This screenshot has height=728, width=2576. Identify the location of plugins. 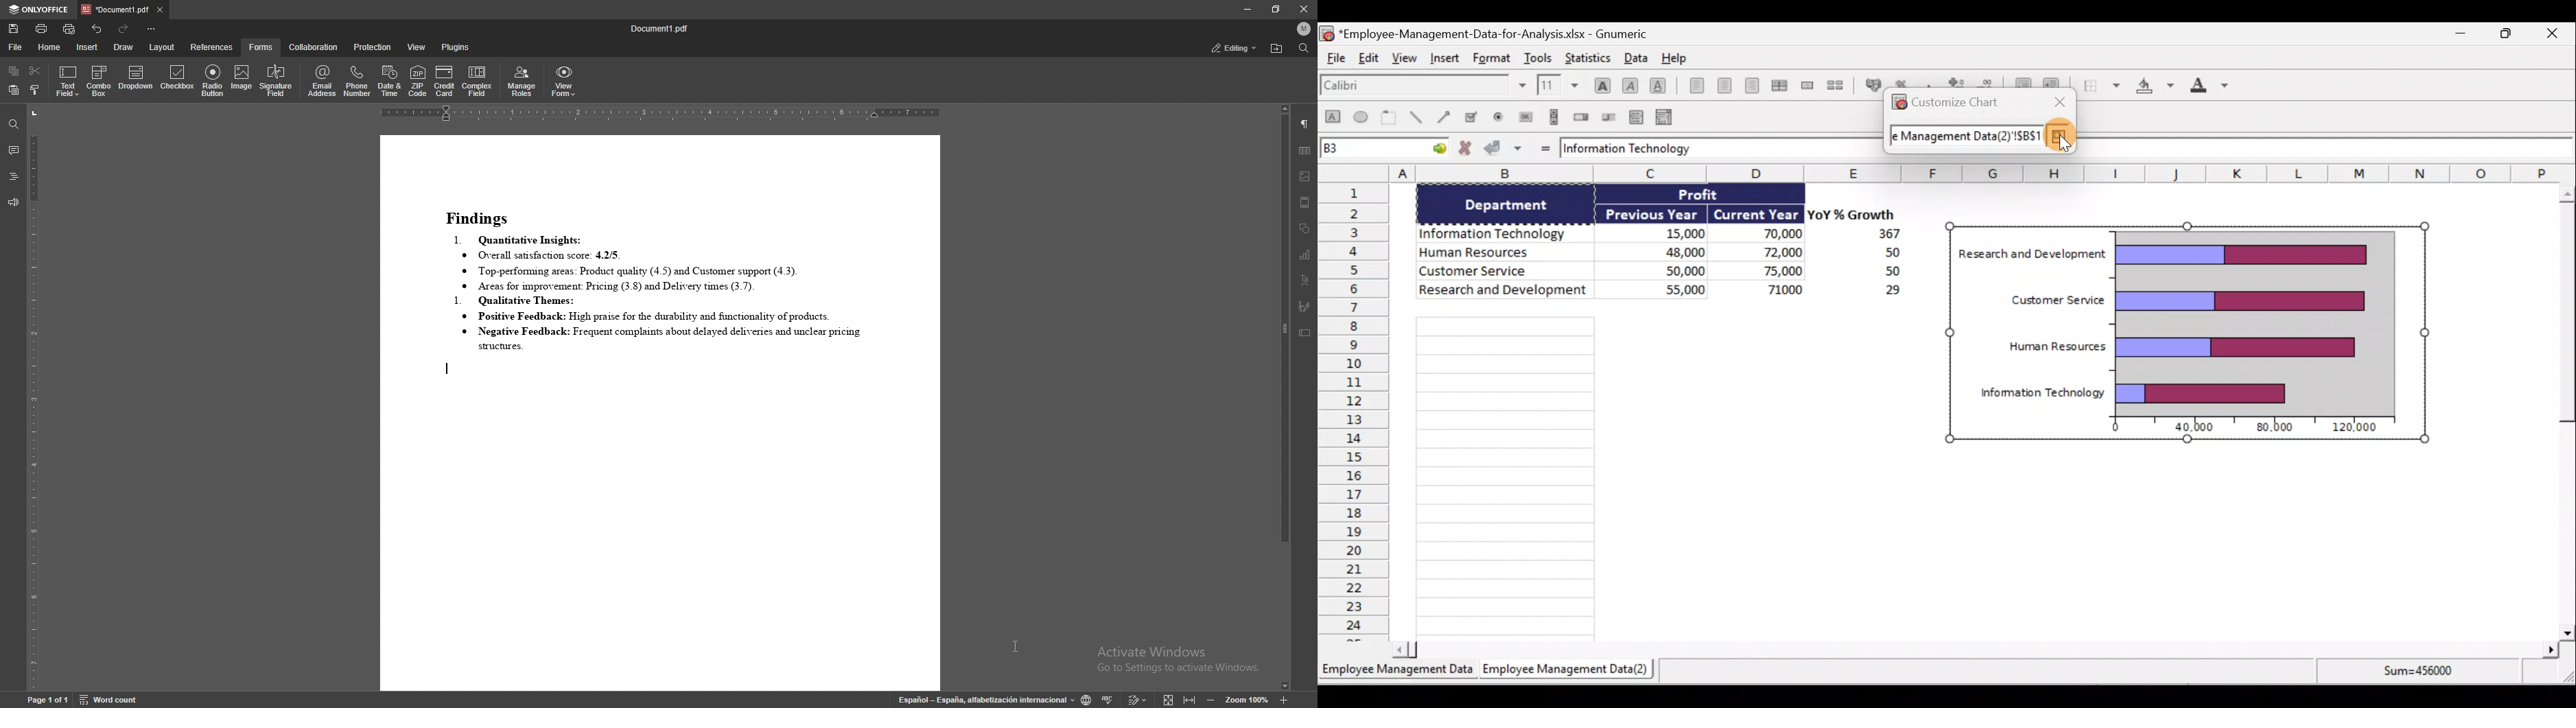
(456, 47).